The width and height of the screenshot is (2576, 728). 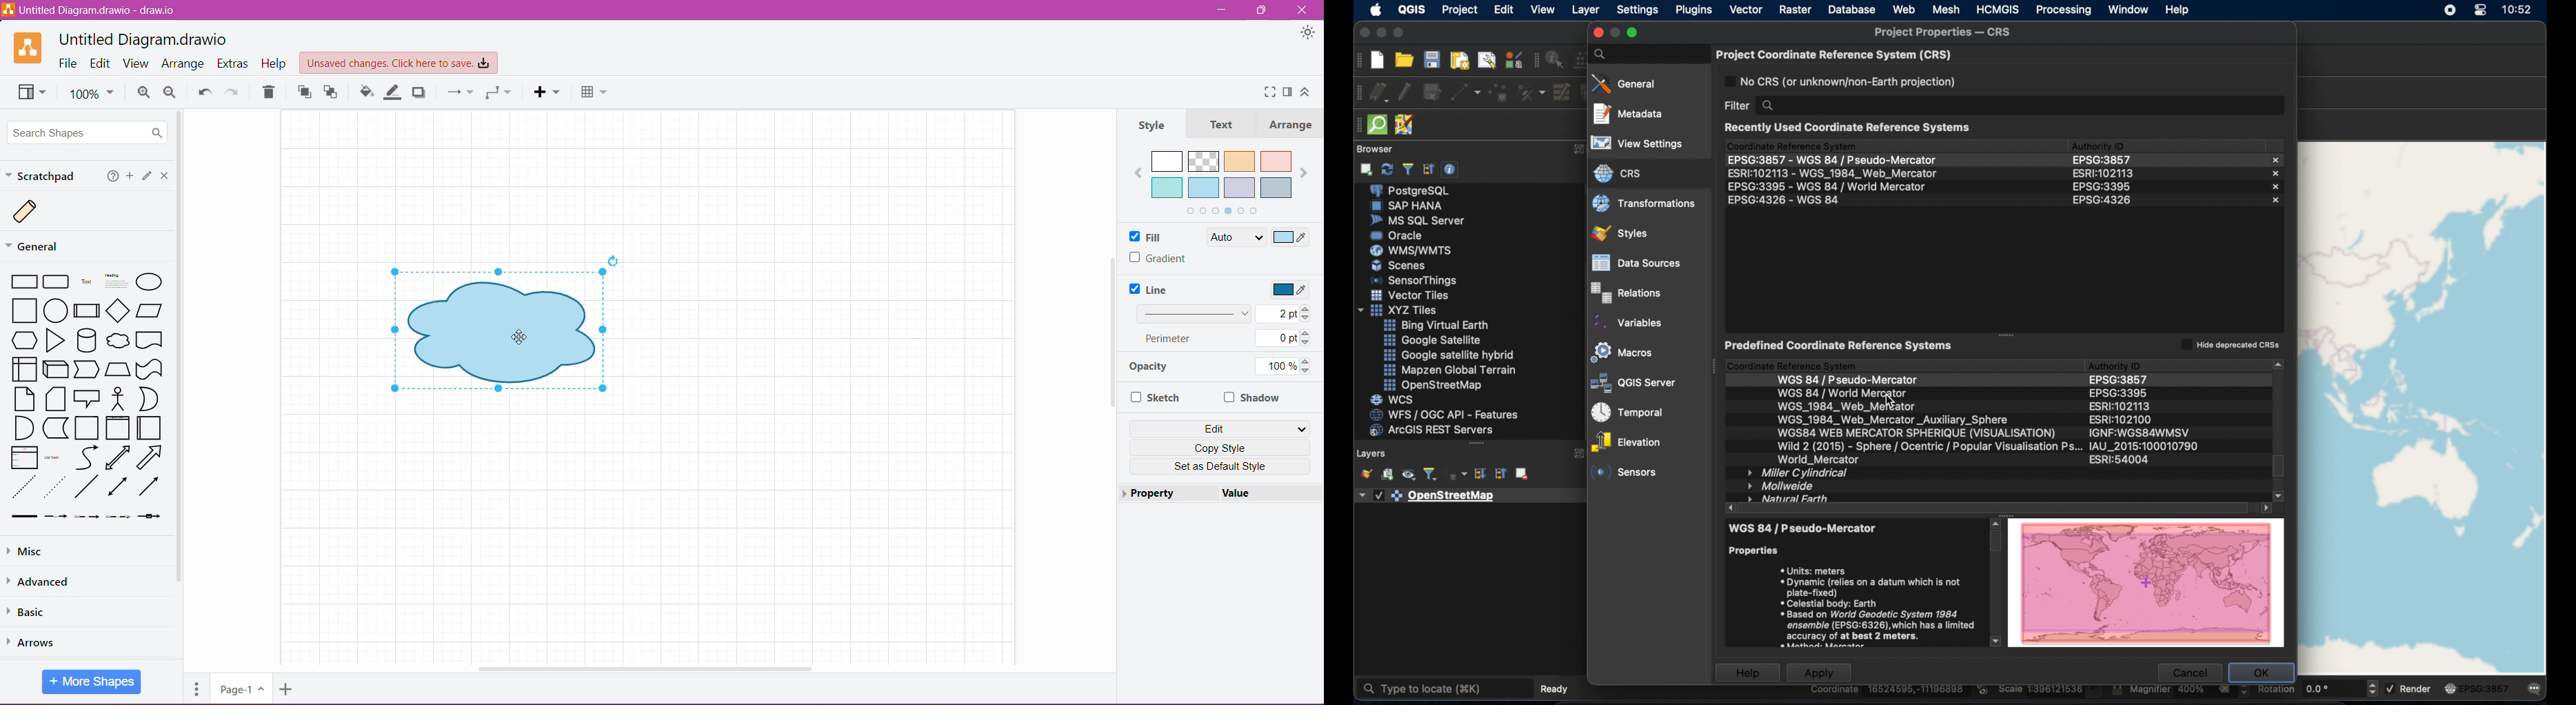 I want to click on More Shapes, so click(x=91, y=683).